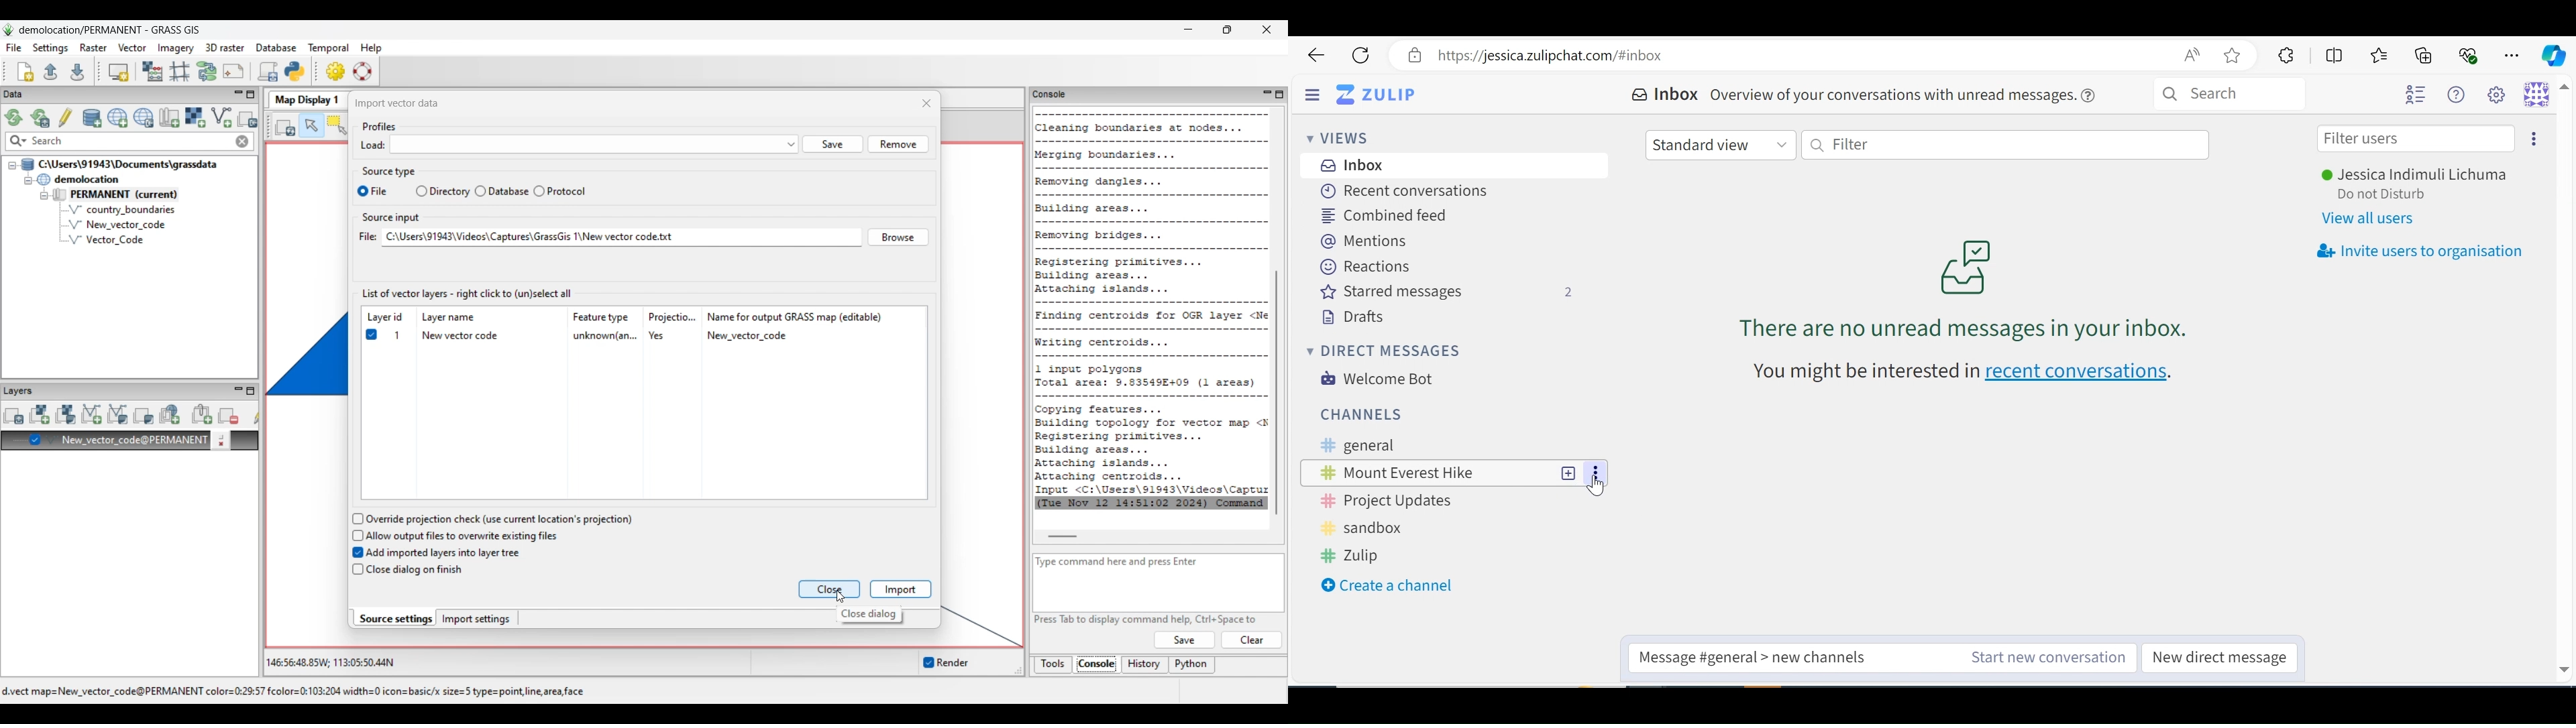 This screenshot has width=2576, height=728. What do you see at coordinates (2538, 95) in the screenshot?
I see `Personal menu` at bounding box center [2538, 95].